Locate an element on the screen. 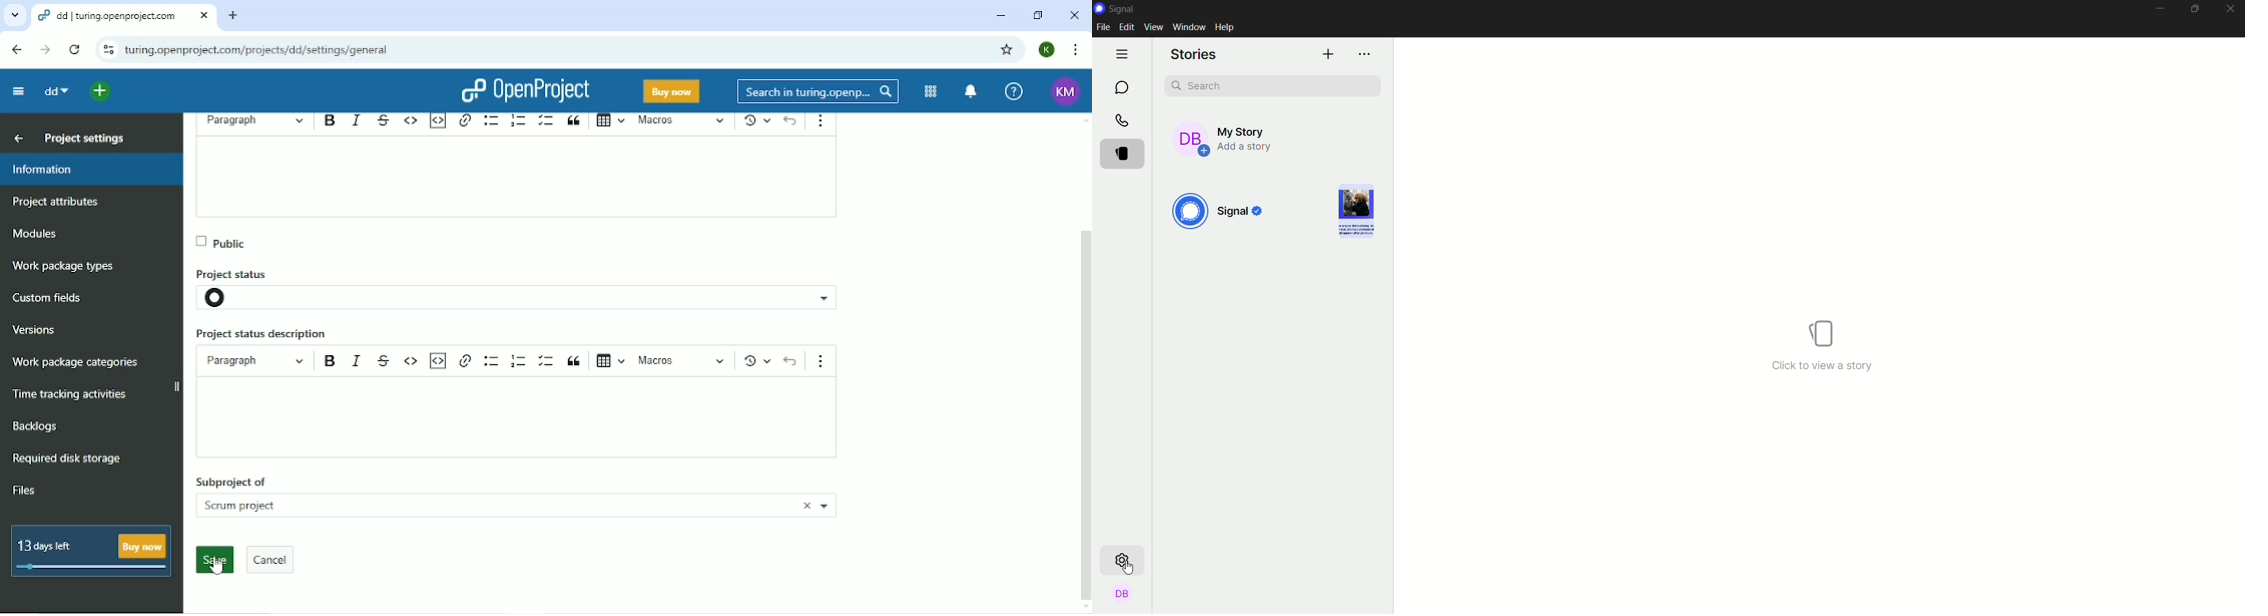 This screenshot has width=2268, height=616. Help is located at coordinates (1014, 91).